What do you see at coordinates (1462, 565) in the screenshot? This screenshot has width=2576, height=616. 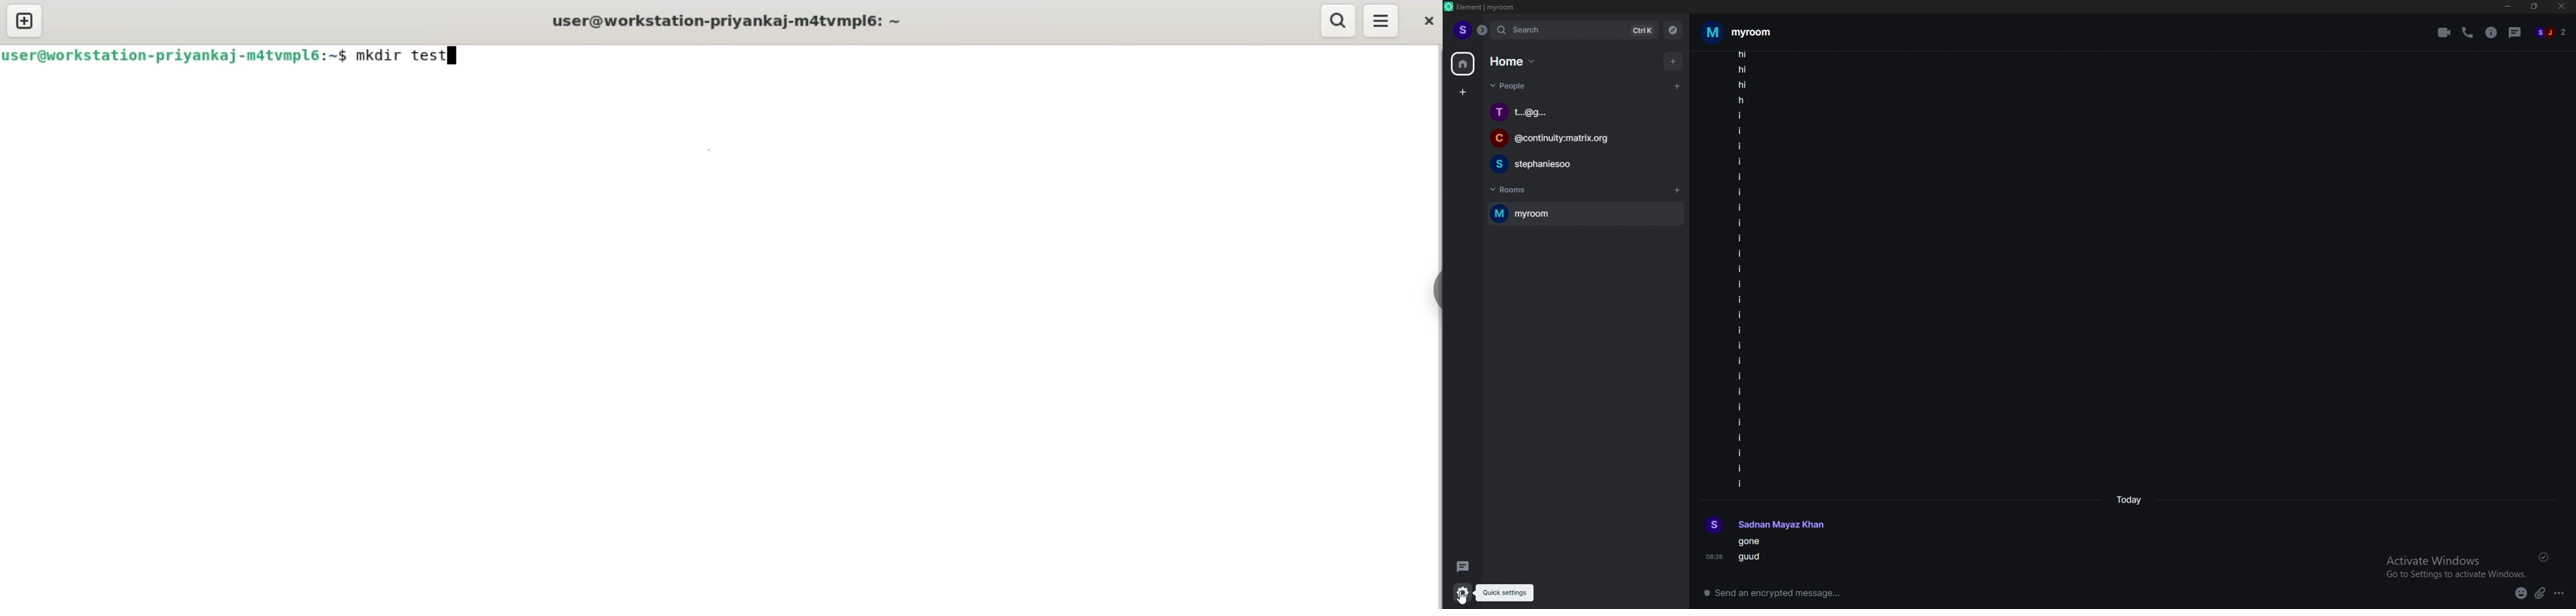 I see `threads` at bounding box center [1462, 565].